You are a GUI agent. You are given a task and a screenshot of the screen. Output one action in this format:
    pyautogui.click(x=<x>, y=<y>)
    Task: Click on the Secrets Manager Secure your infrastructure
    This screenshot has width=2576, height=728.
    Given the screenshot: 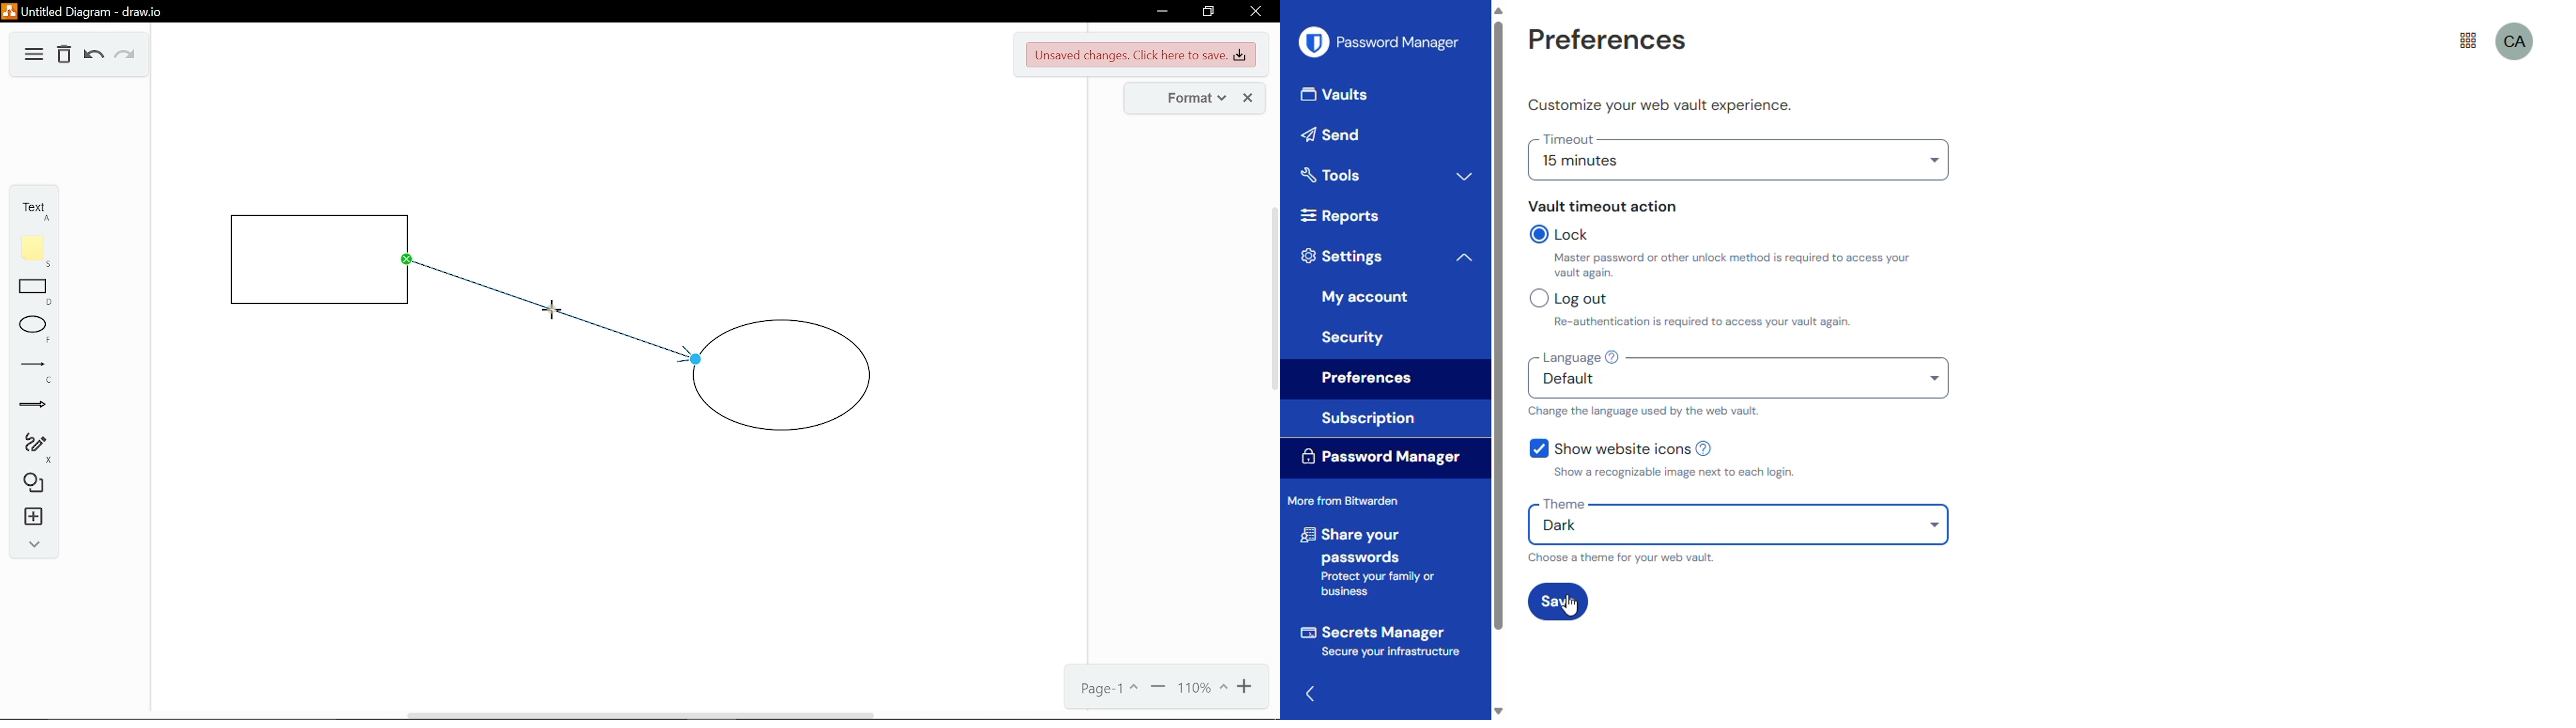 What is the action you would take?
    pyautogui.click(x=1382, y=640)
    